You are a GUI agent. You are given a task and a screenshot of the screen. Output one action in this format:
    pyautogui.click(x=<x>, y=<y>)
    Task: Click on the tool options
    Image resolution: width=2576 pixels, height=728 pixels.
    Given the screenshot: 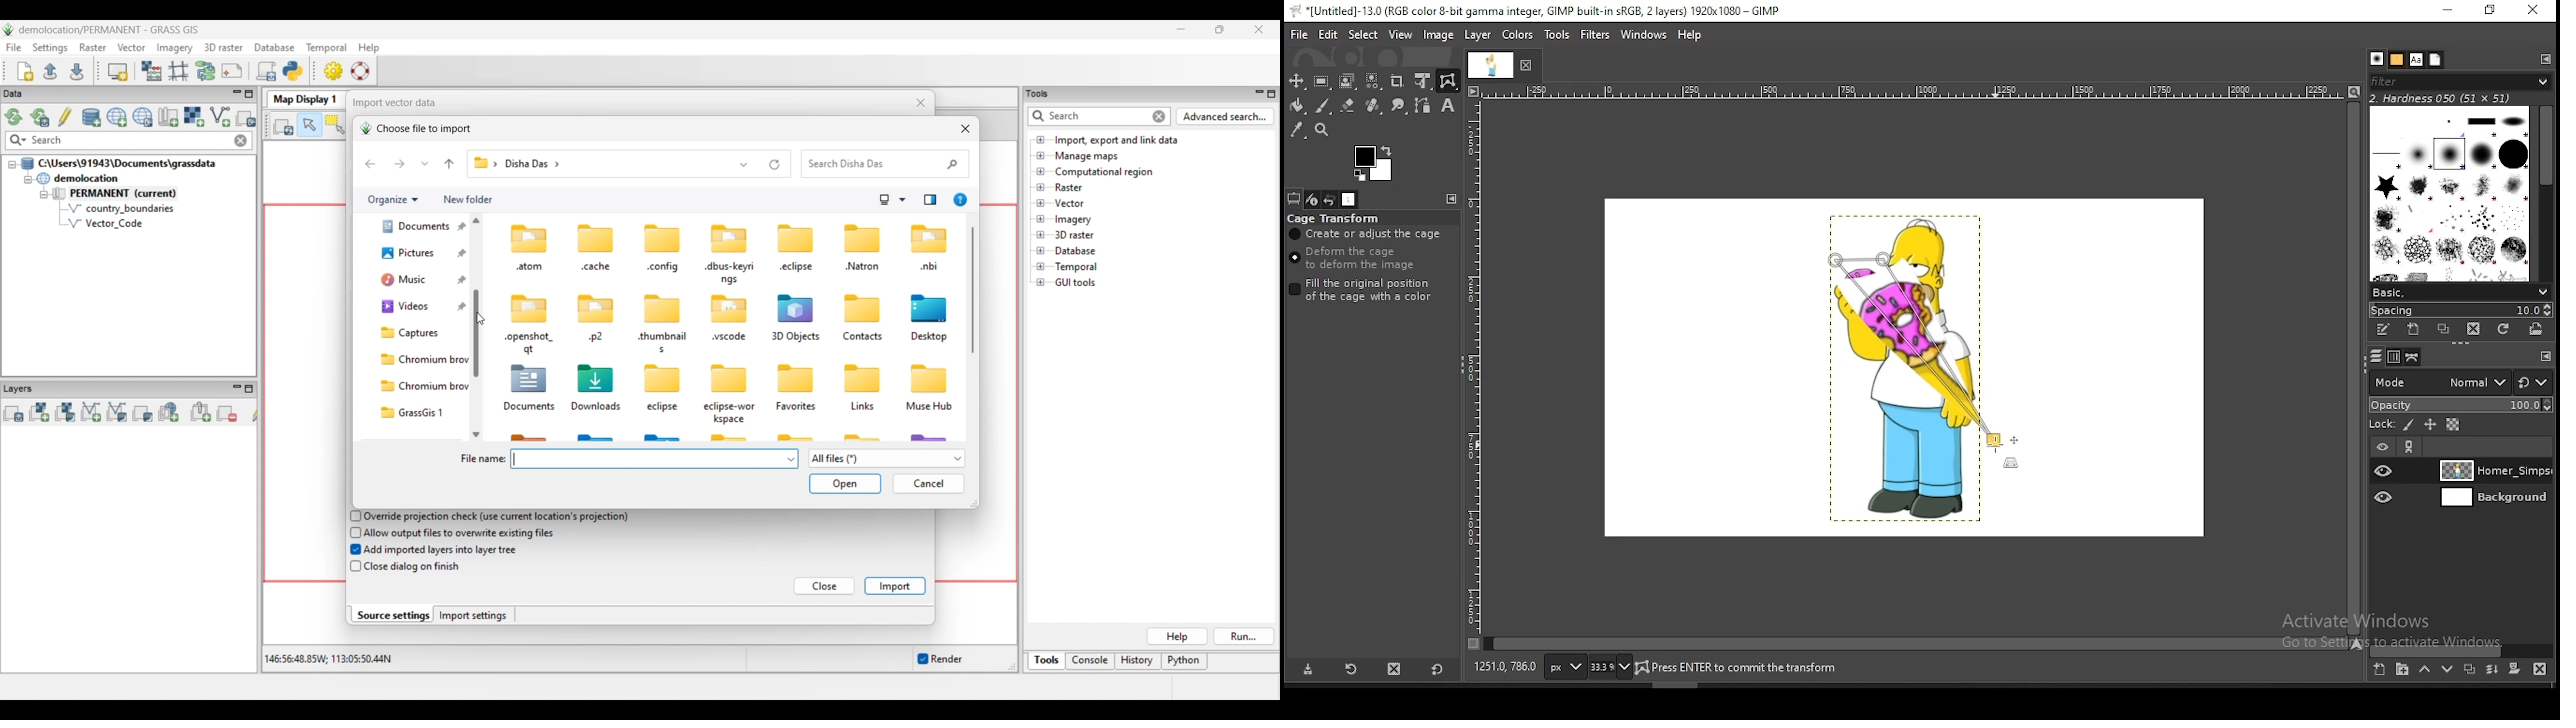 What is the action you would take?
    pyautogui.click(x=1294, y=199)
    